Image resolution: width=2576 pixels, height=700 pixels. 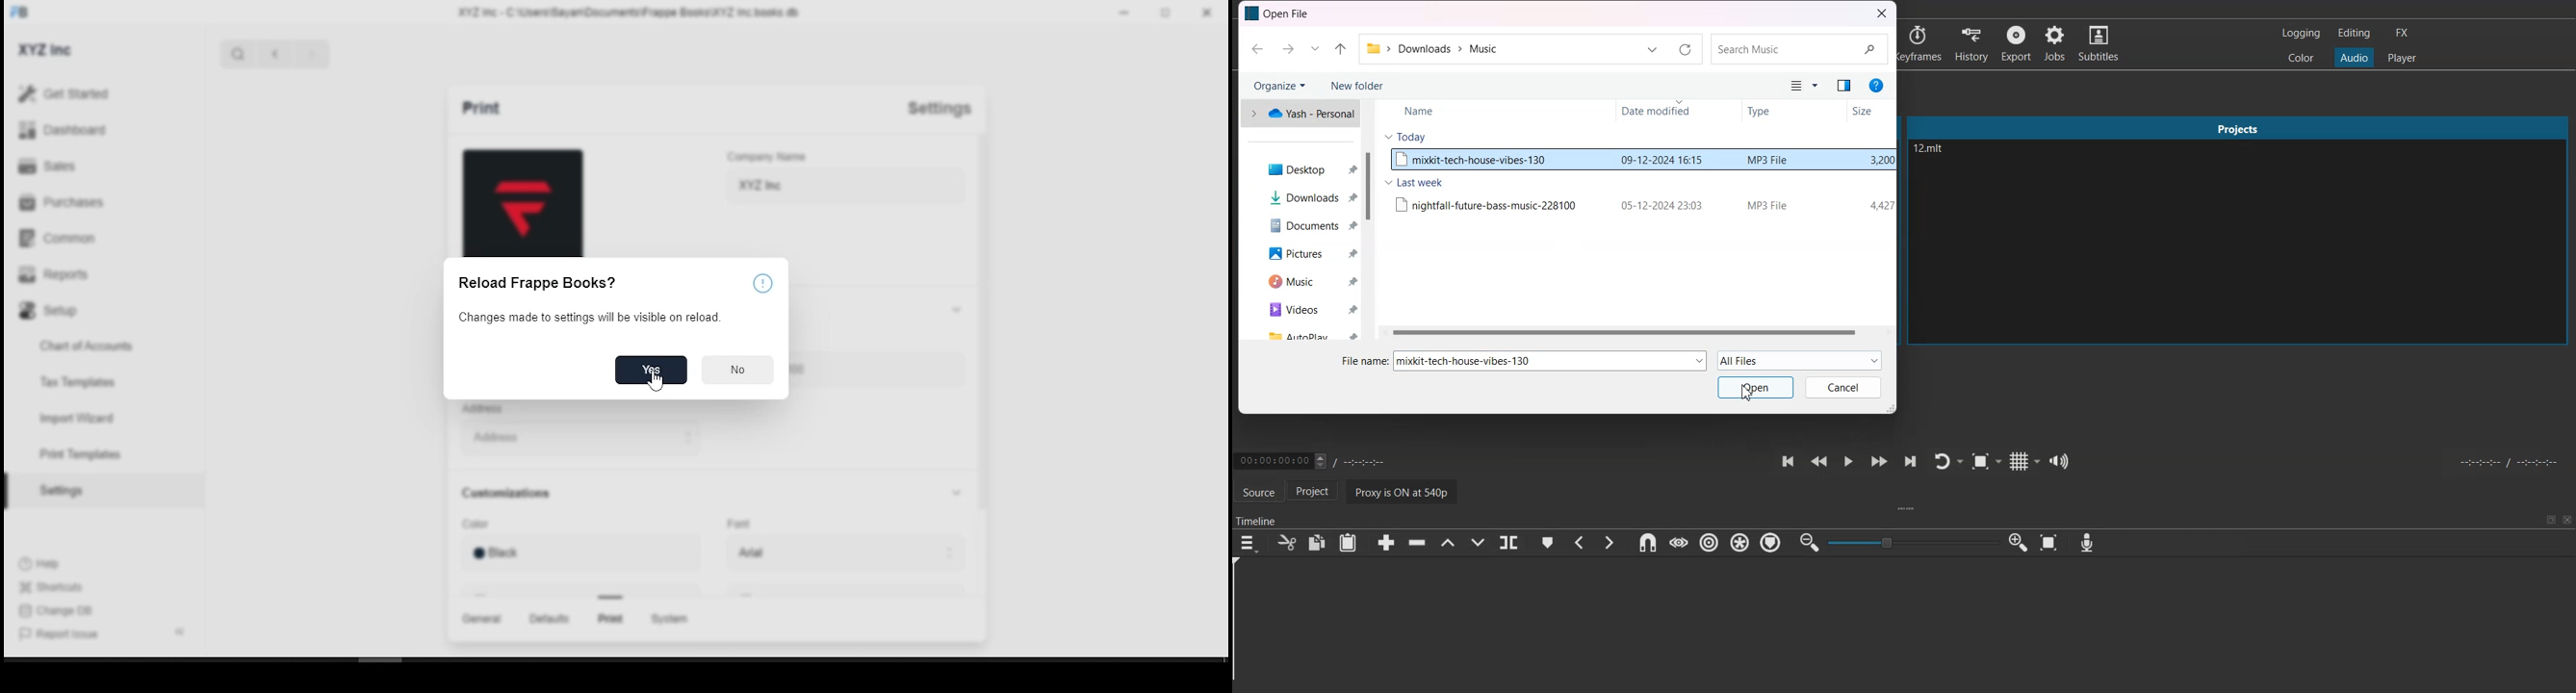 What do you see at coordinates (1878, 461) in the screenshot?
I see `Play quickly forwards` at bounding box center [1878, 461].